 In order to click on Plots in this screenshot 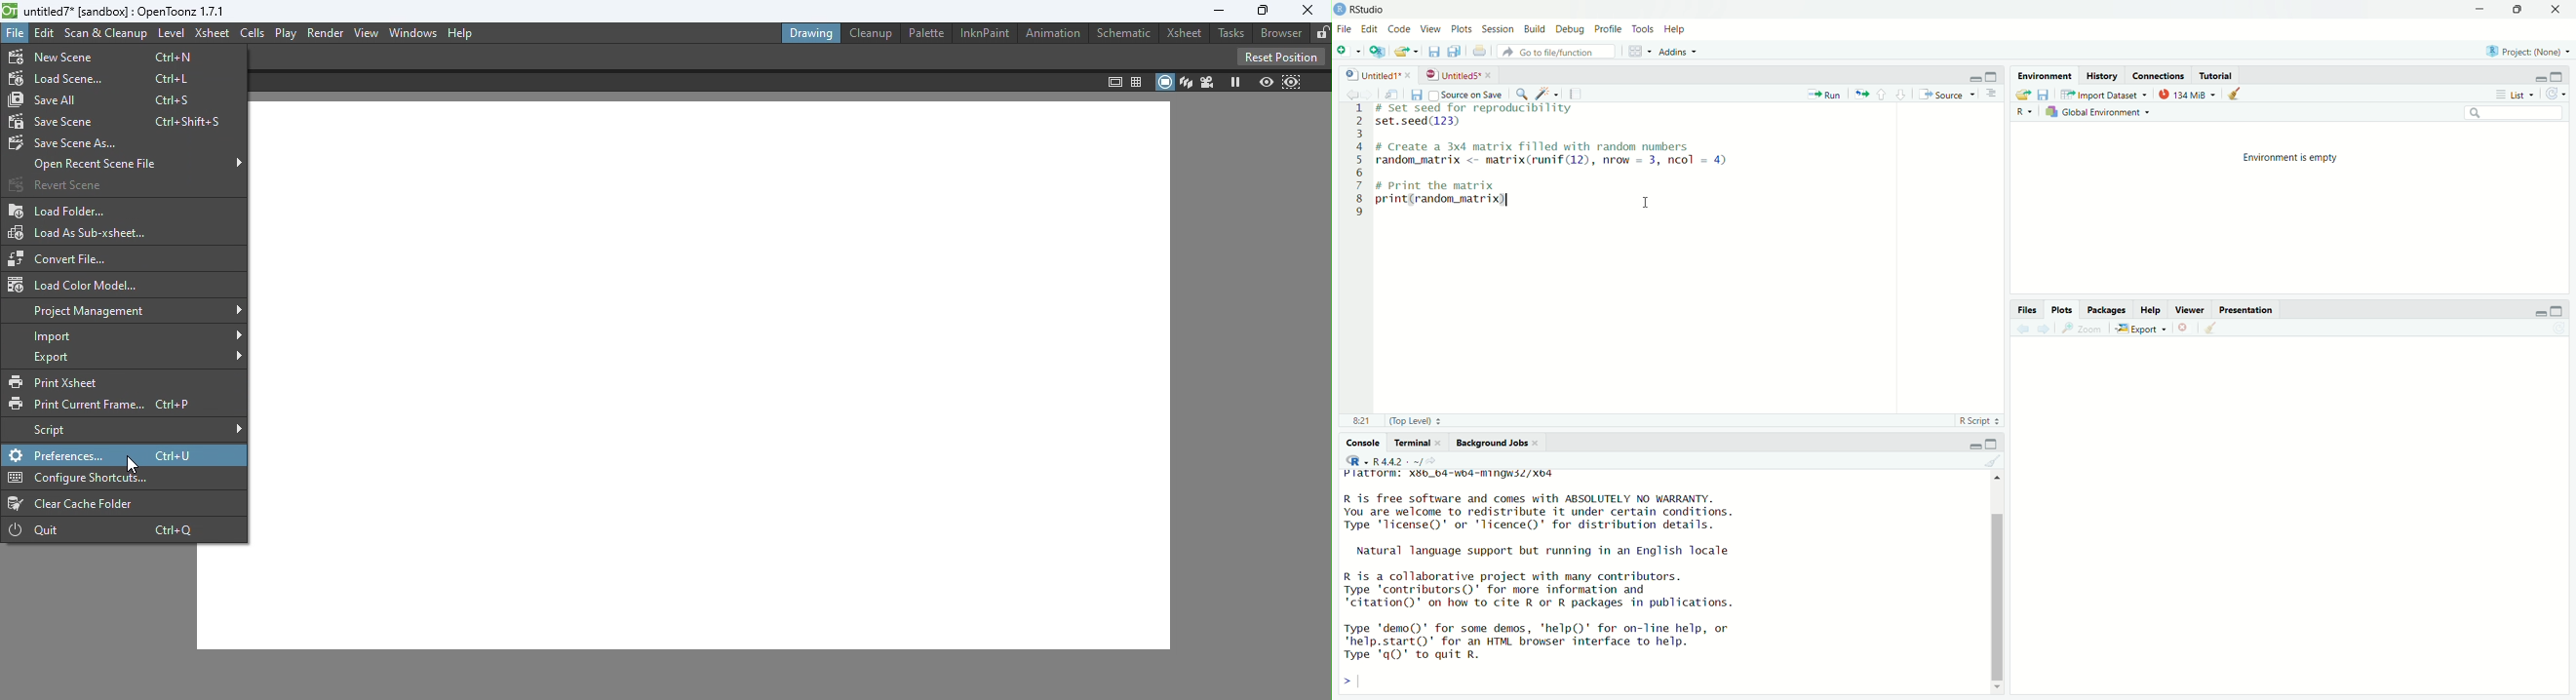, I will do `click(2064, 312)`.